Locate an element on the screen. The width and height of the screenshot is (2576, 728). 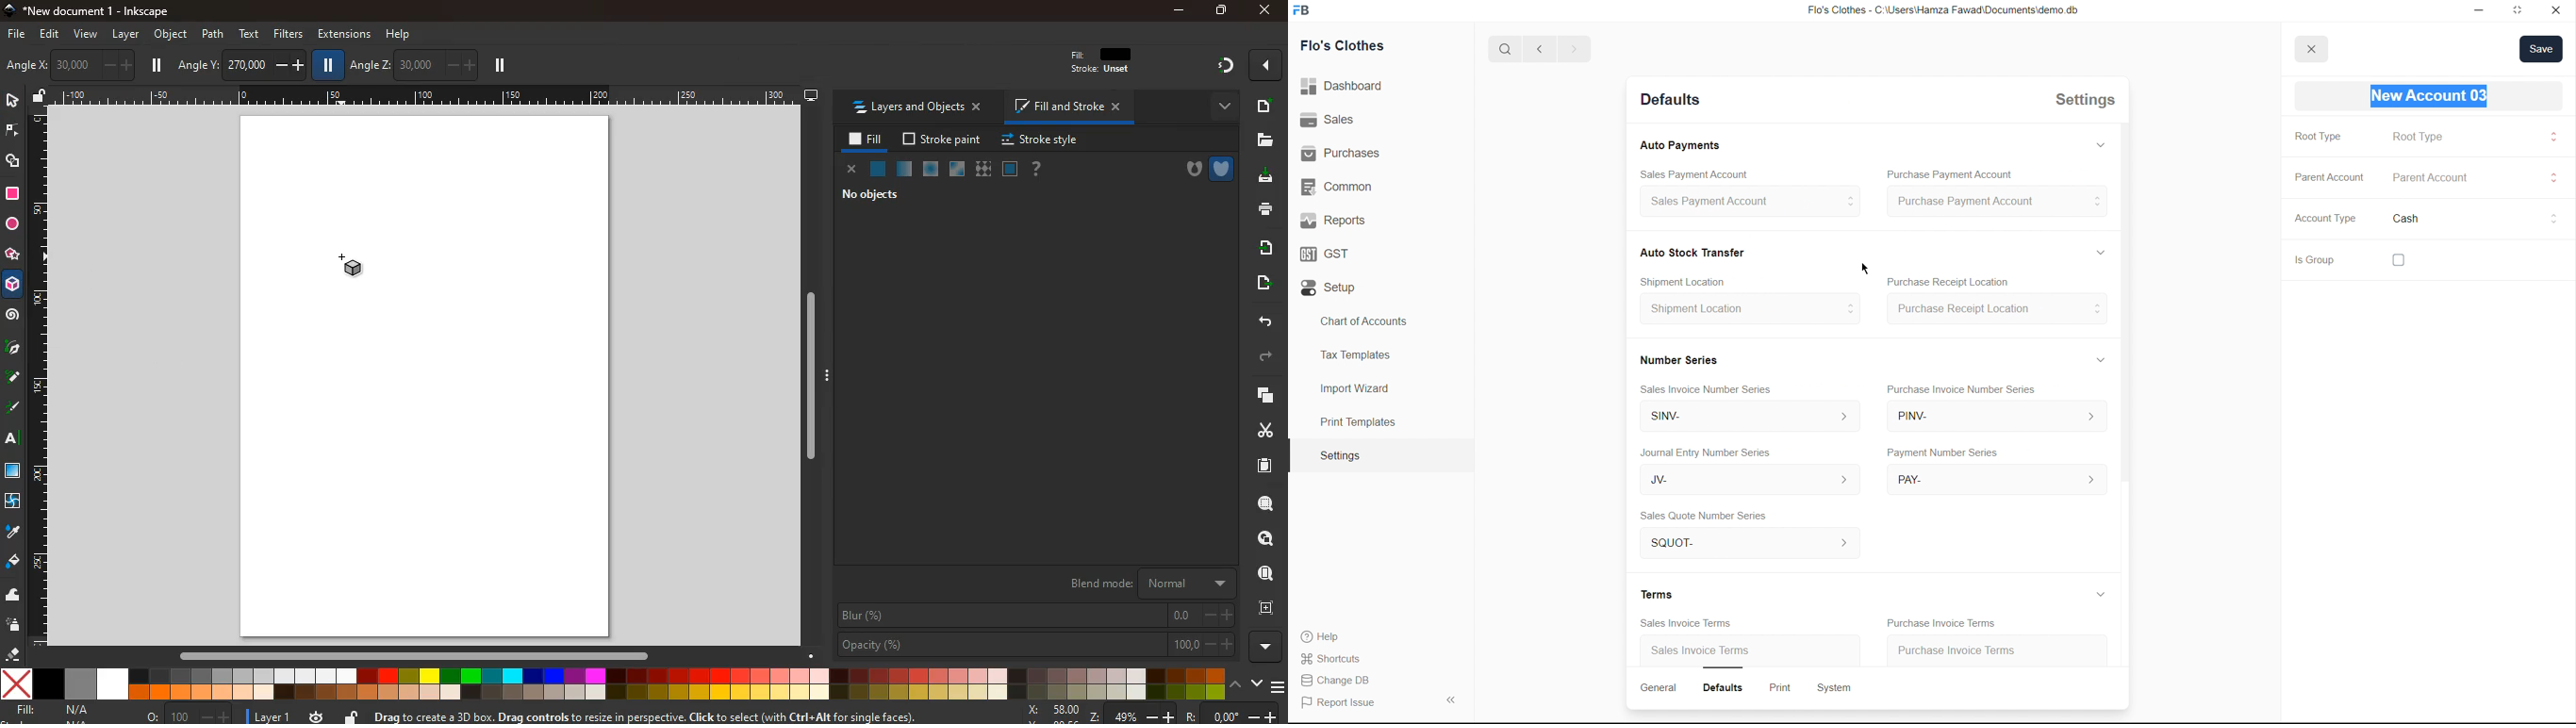
Flo's Clothes is located at coordinates (1348, 48).